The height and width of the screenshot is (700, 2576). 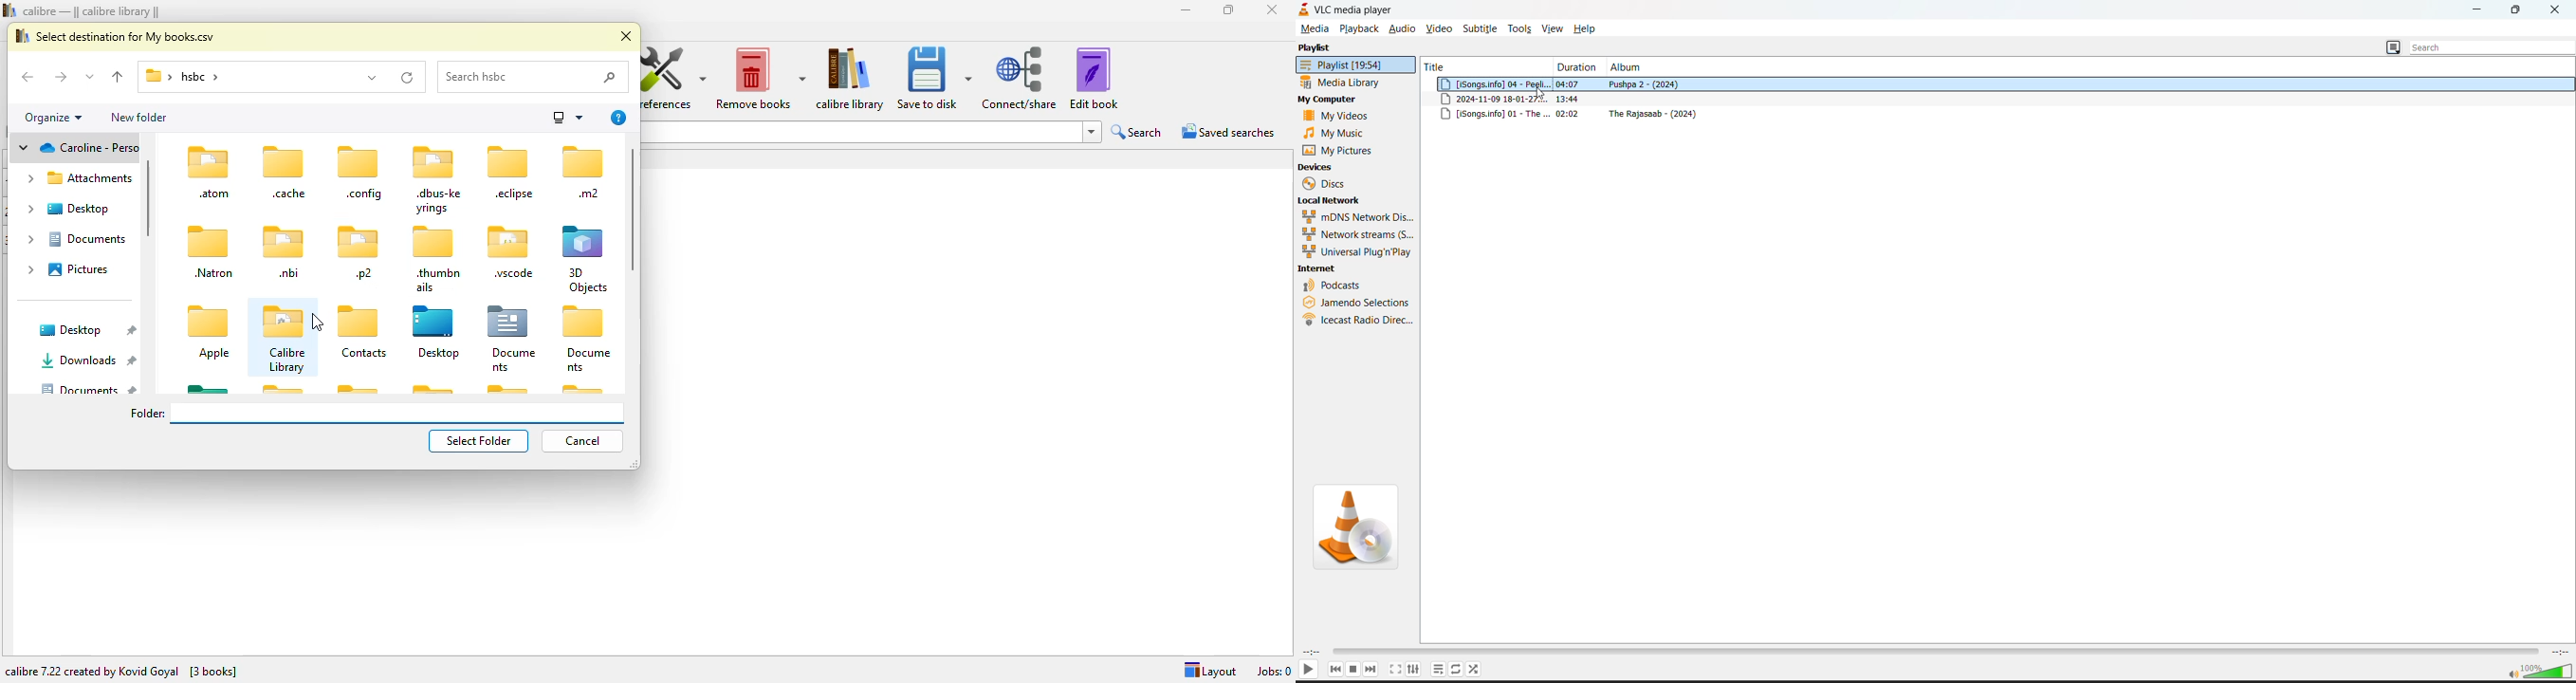 What do you see at coordinates (472, 337) in the screenshot?
I see `folders` at bounding box center [472, 337].